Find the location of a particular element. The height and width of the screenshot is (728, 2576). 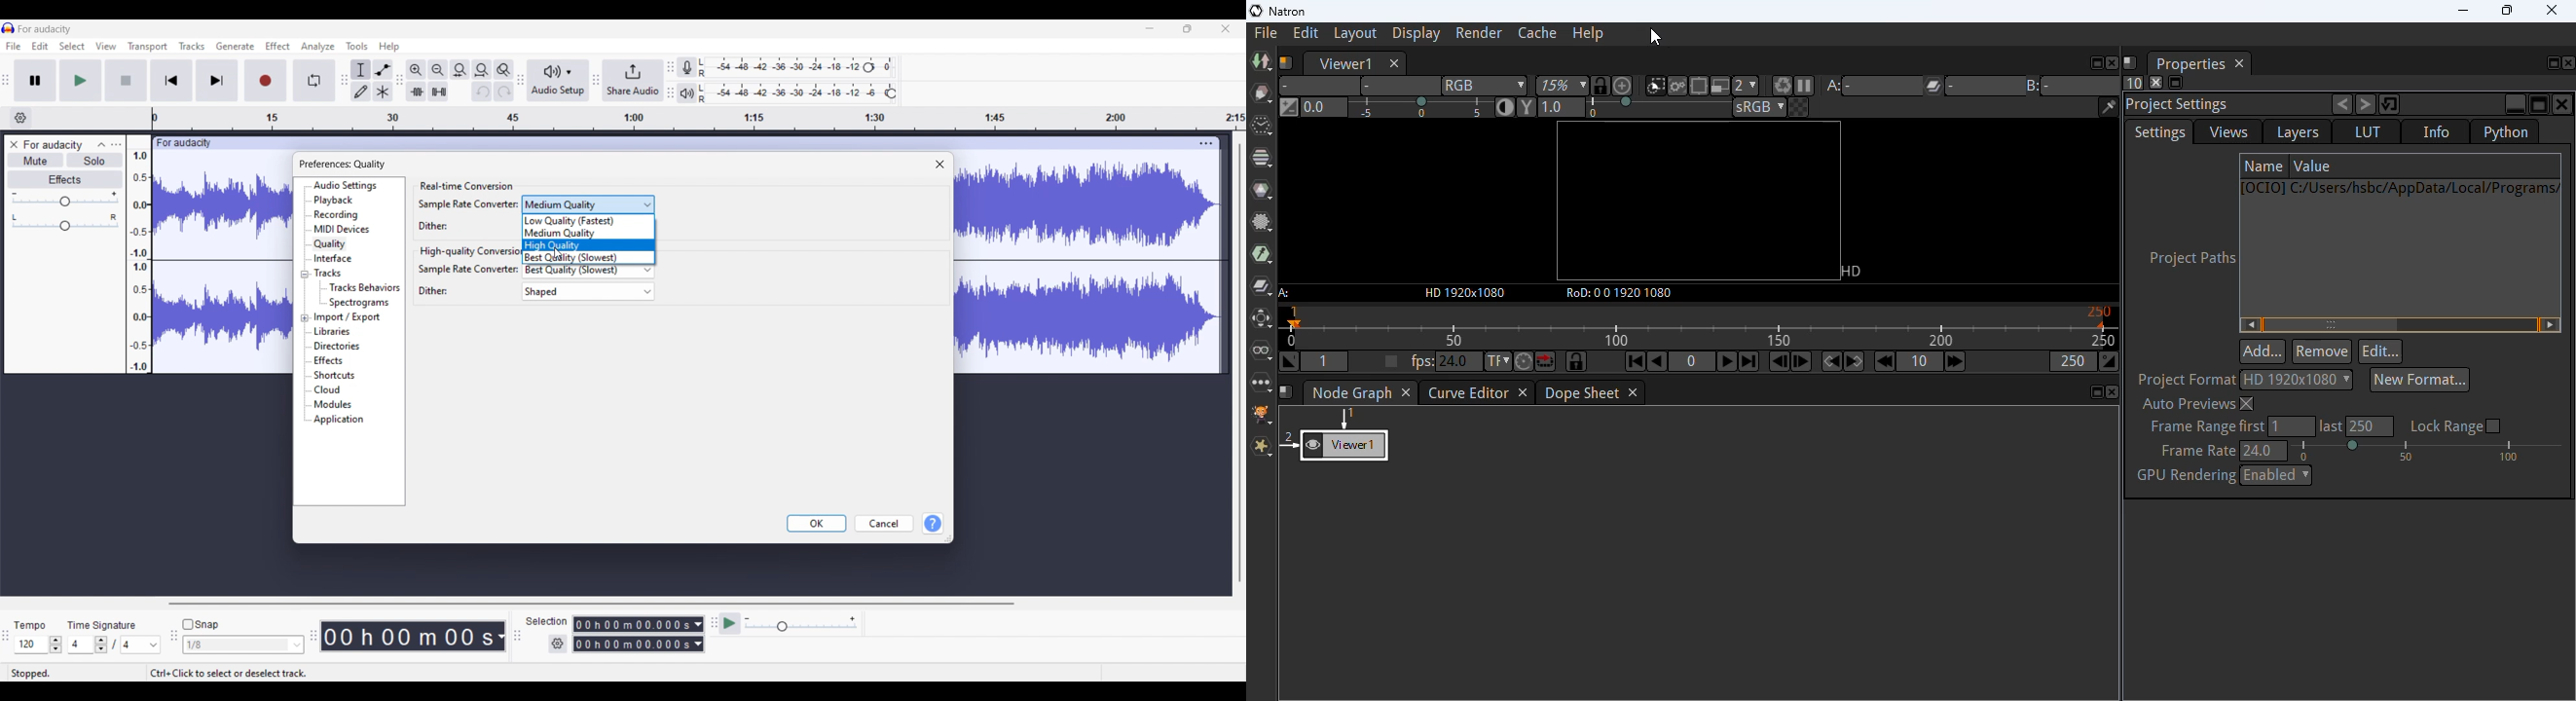

Envelop tool is located at coordinates (384, 69).